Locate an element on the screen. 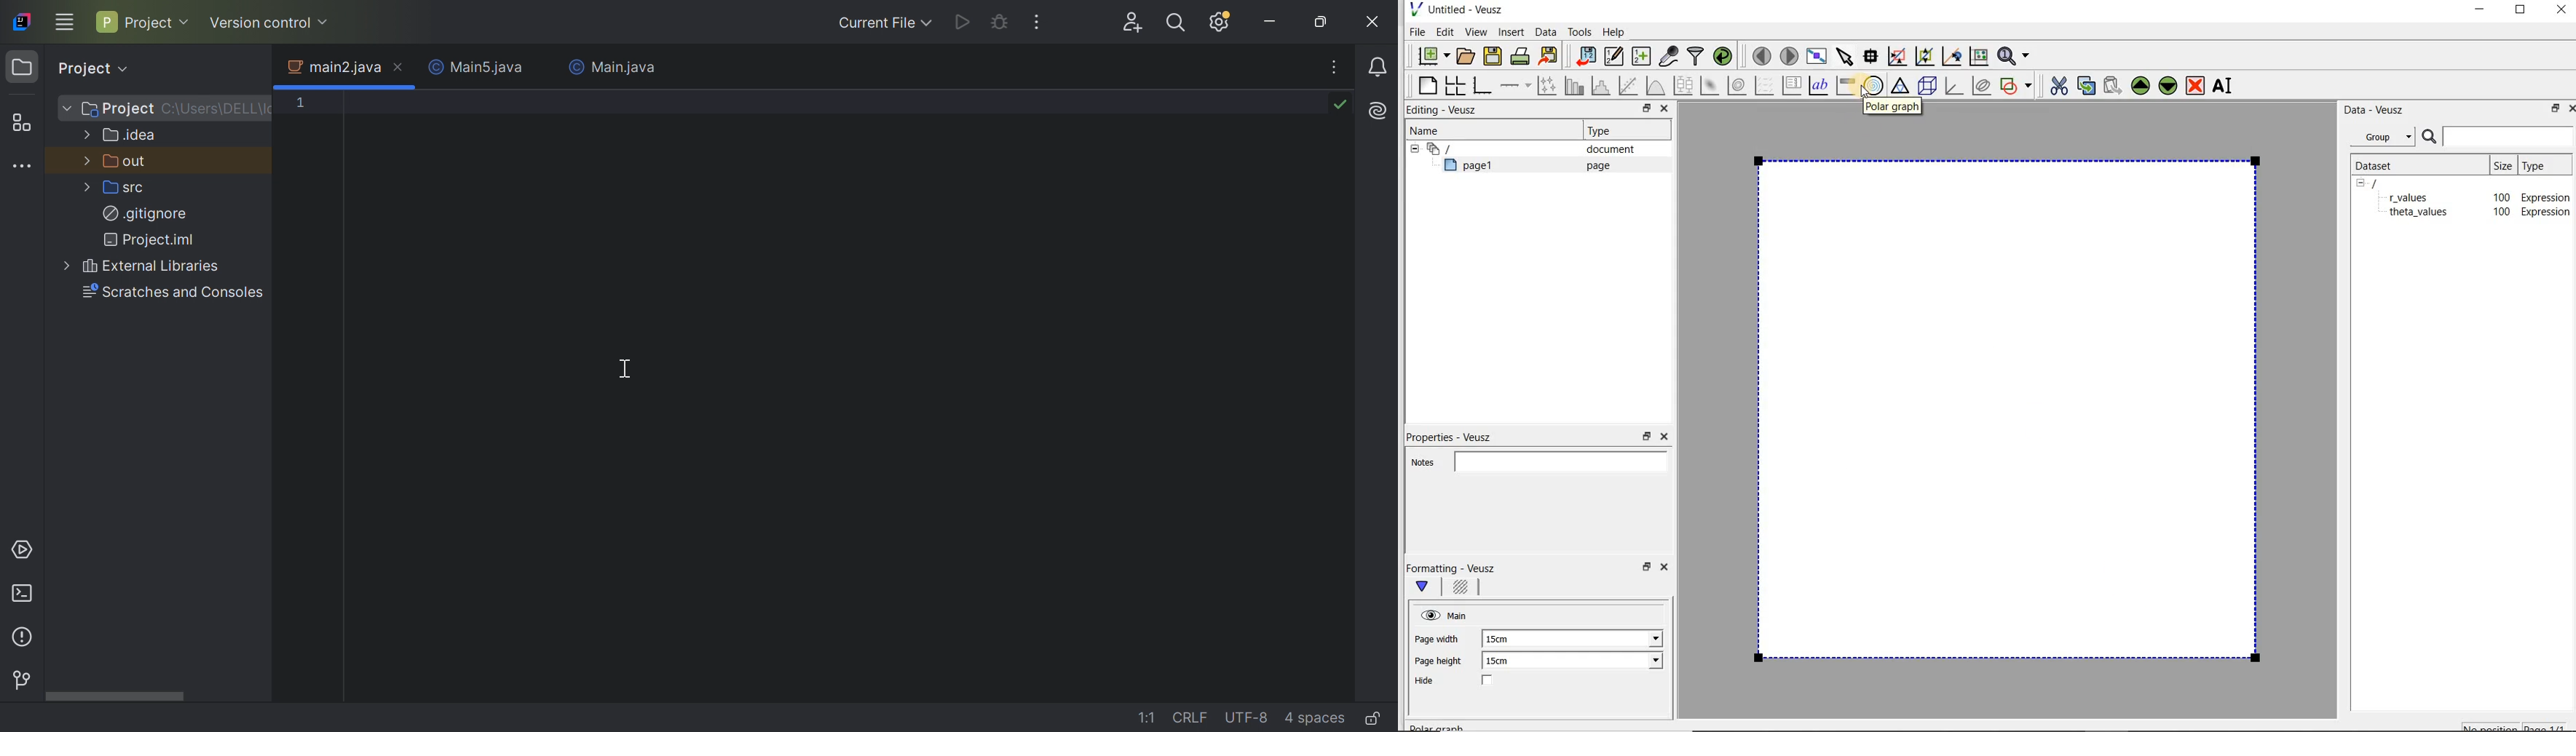 Image resolution: width=2576 pixels, height=756 pixels. AI Assistant is located at coordinates (1380, 108).